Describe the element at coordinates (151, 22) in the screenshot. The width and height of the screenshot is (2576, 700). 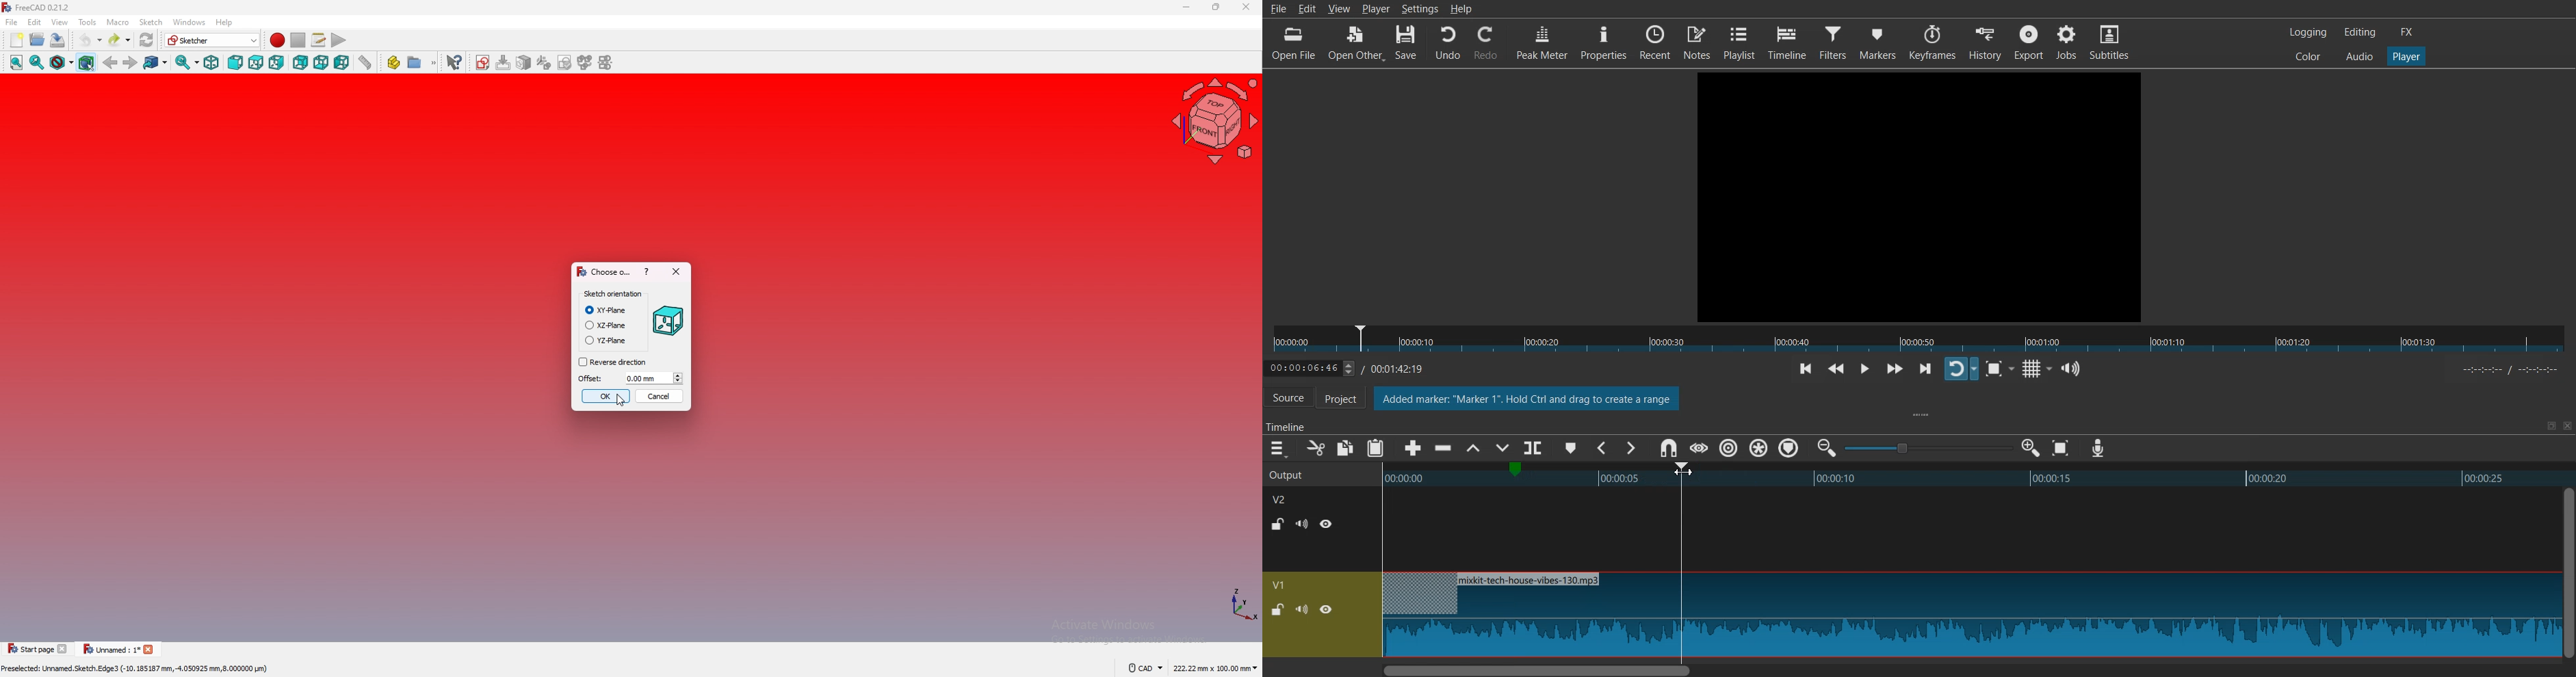
I see `sketch` at that location.